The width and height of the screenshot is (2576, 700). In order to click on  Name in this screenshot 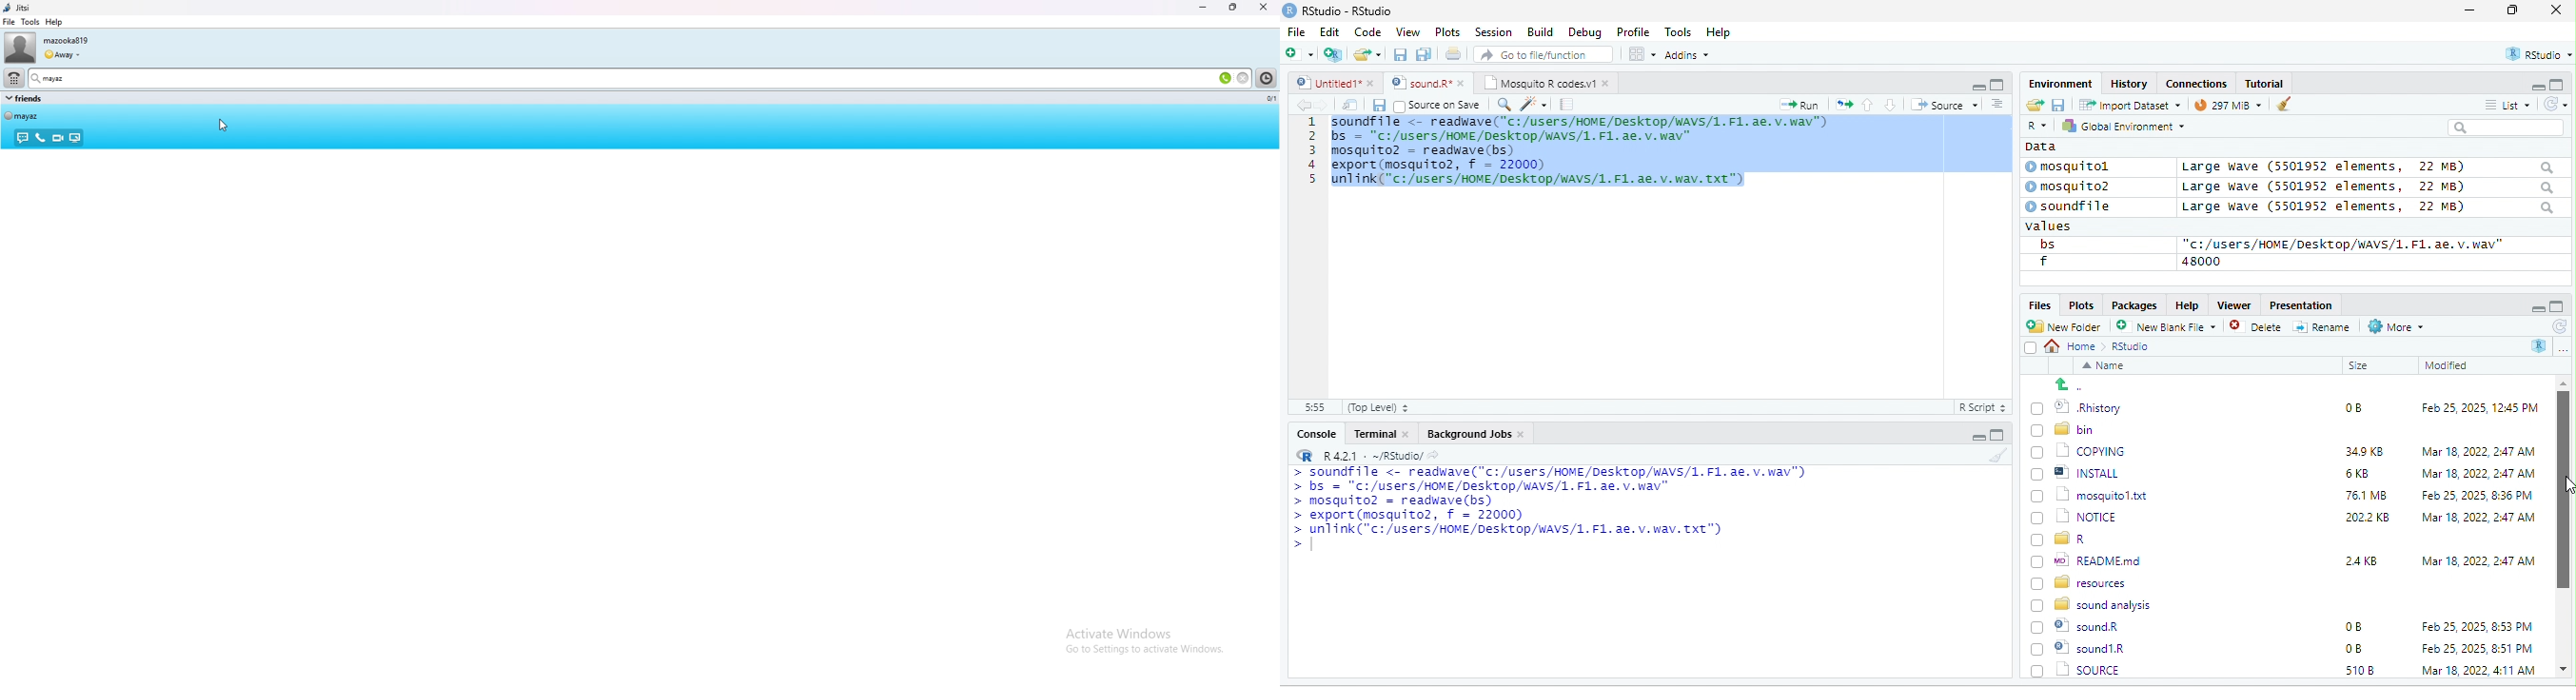, I will do `click(2107, 367)`.